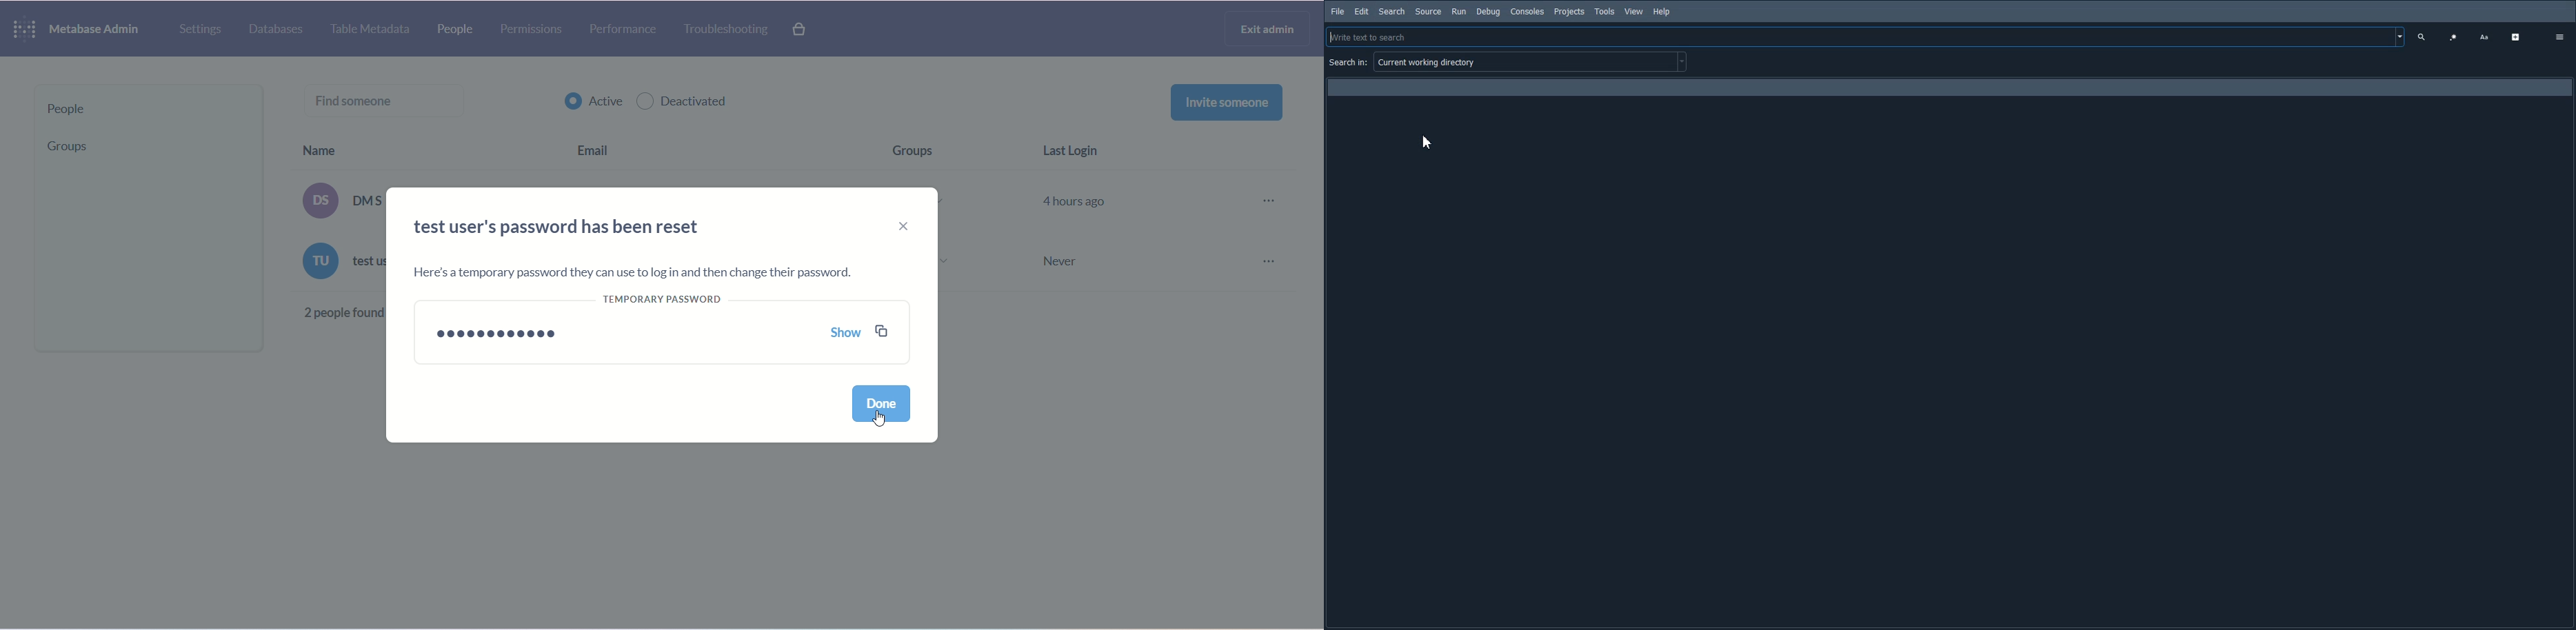 The image size is (2576, 644). I want to click on Show advance option, so click(2518, 37).